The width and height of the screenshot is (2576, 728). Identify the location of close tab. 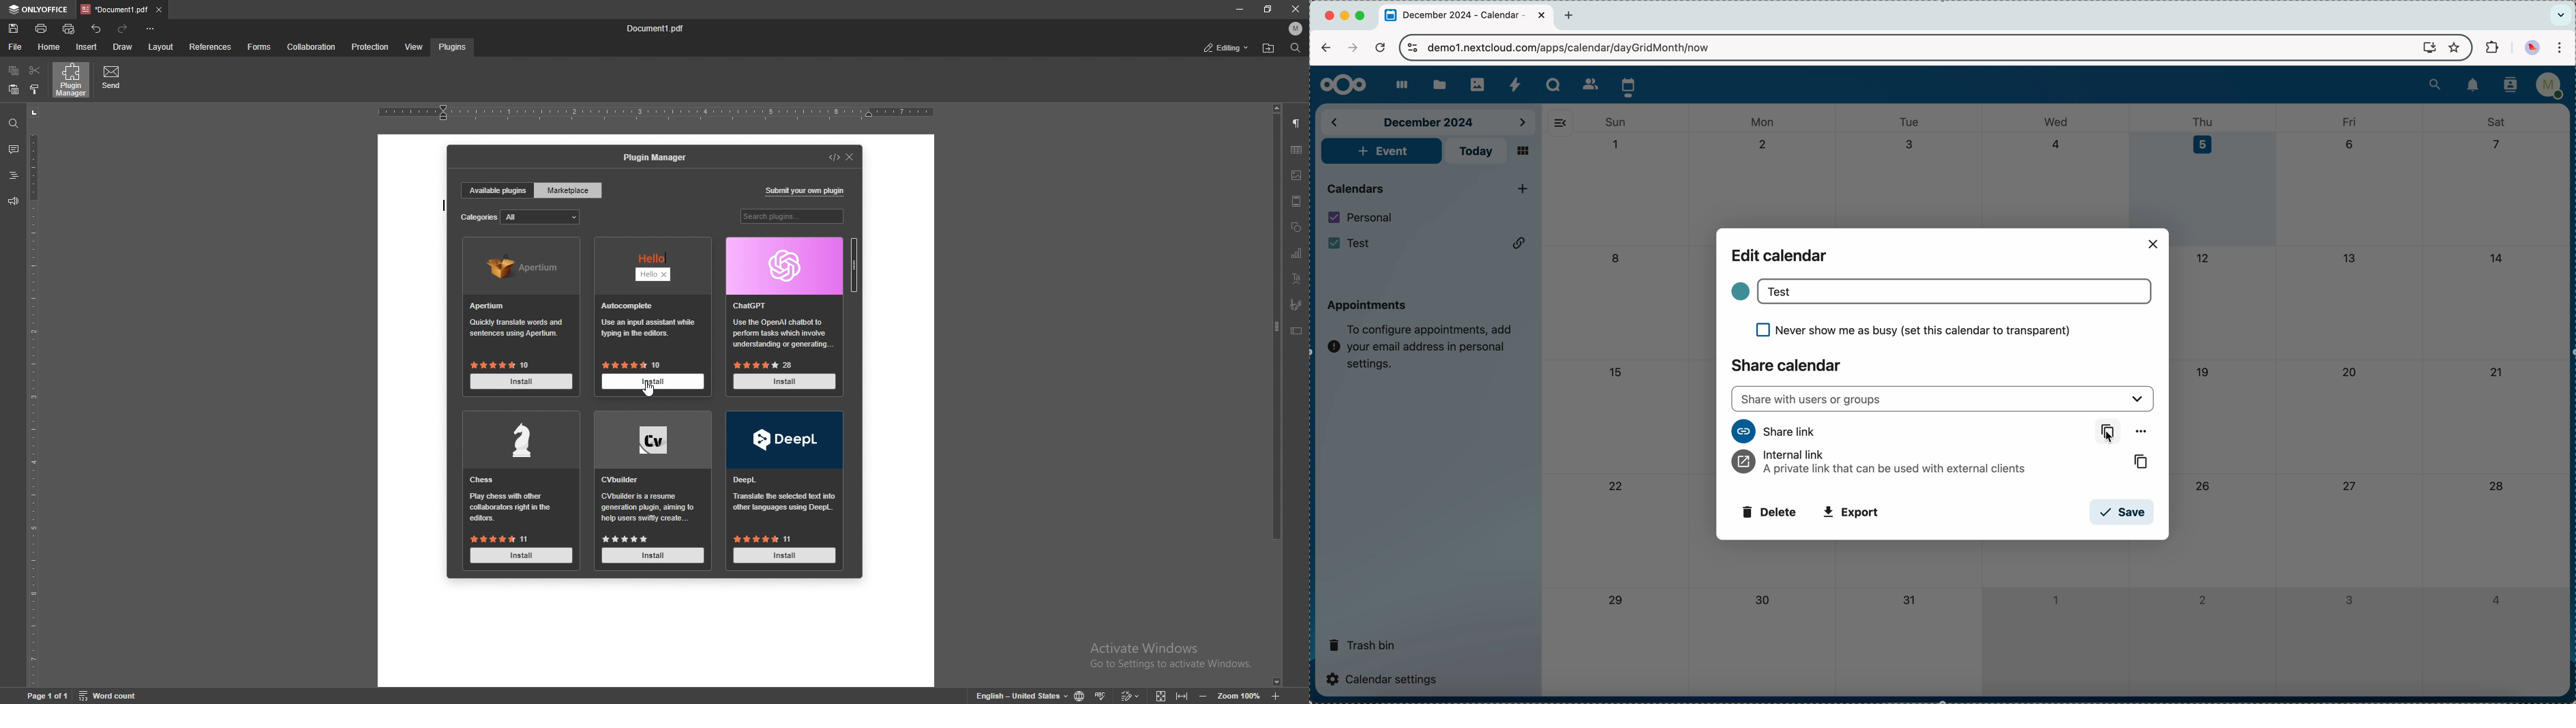
(160, 10).